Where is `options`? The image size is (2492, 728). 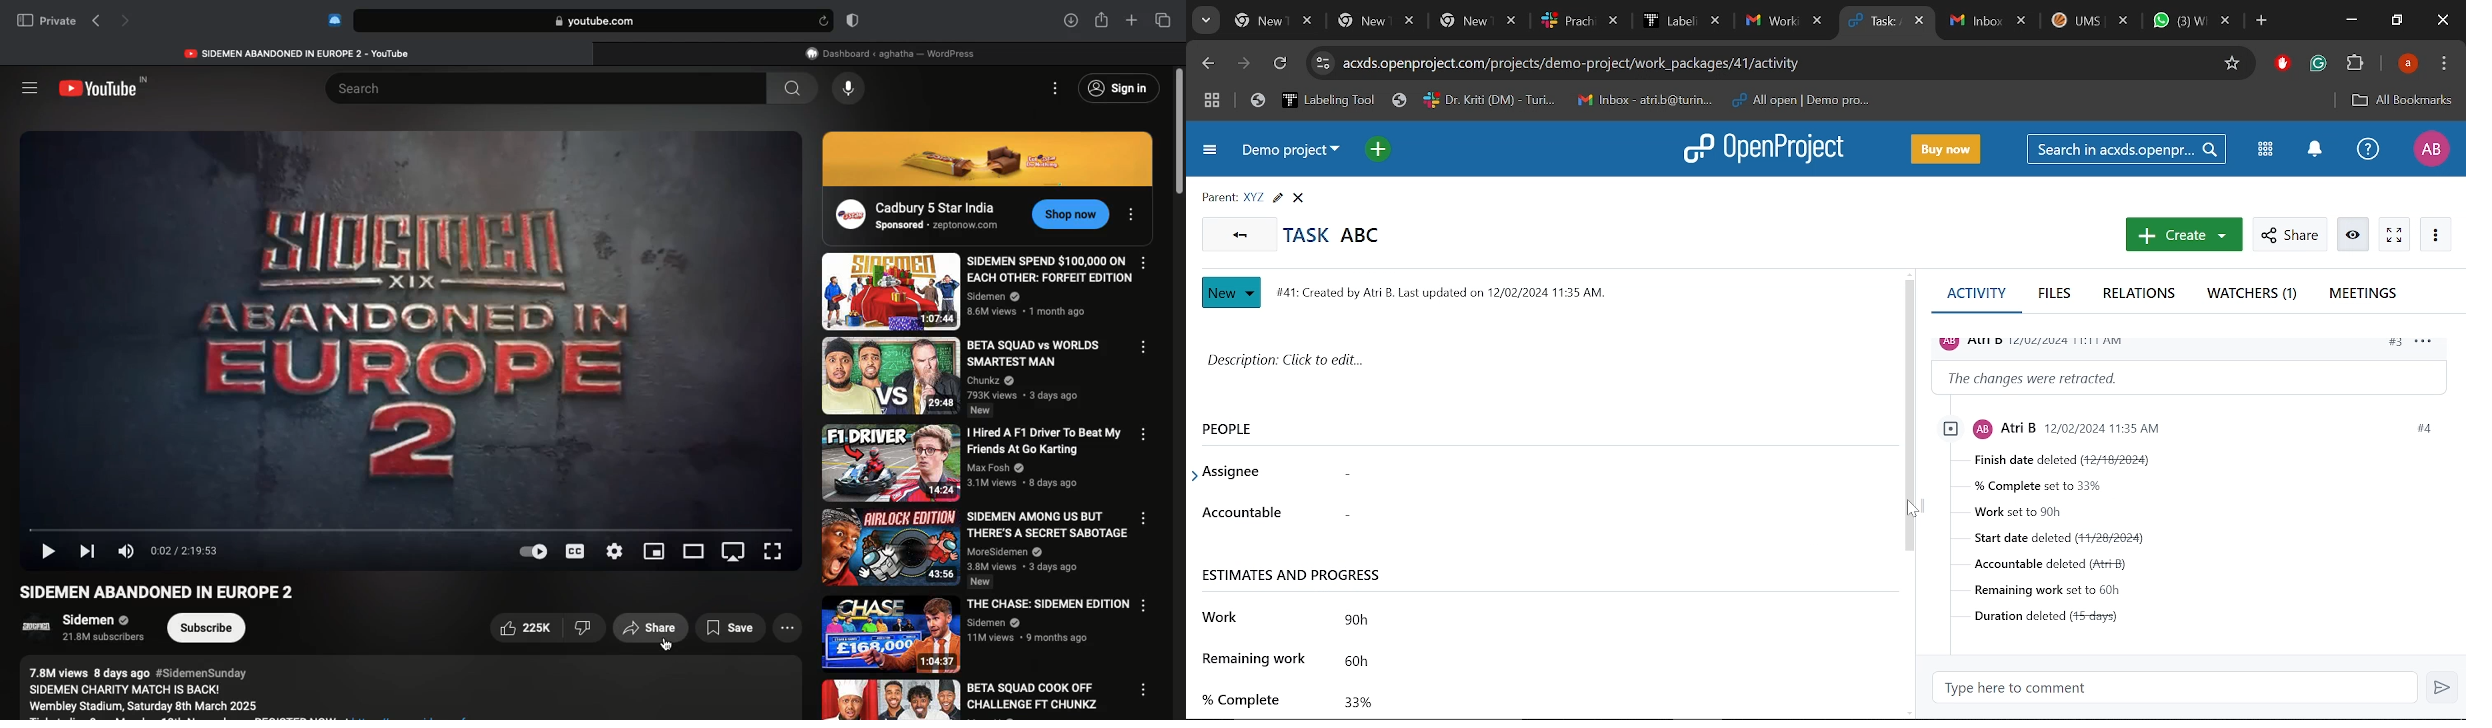 options is located at coordinates (2429, 345).